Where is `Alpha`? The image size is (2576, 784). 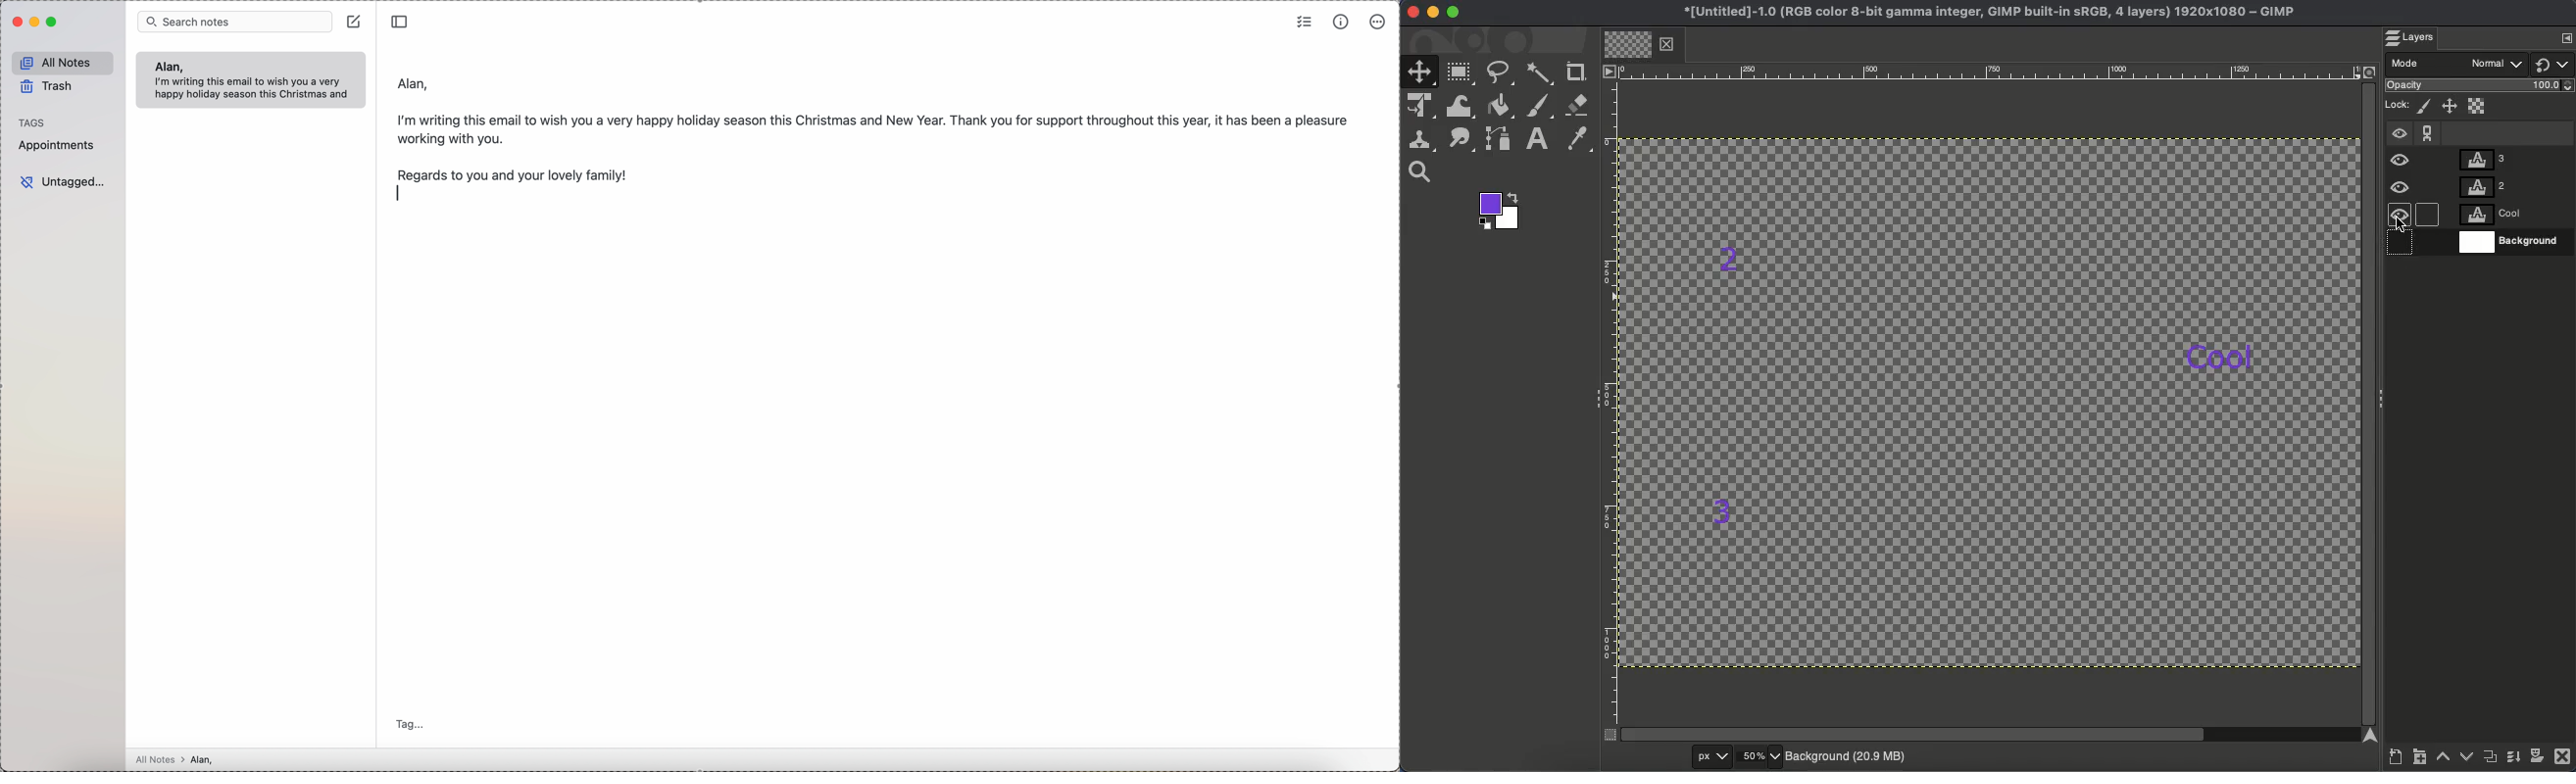
Alpha is located at coordinates (2478, 105).